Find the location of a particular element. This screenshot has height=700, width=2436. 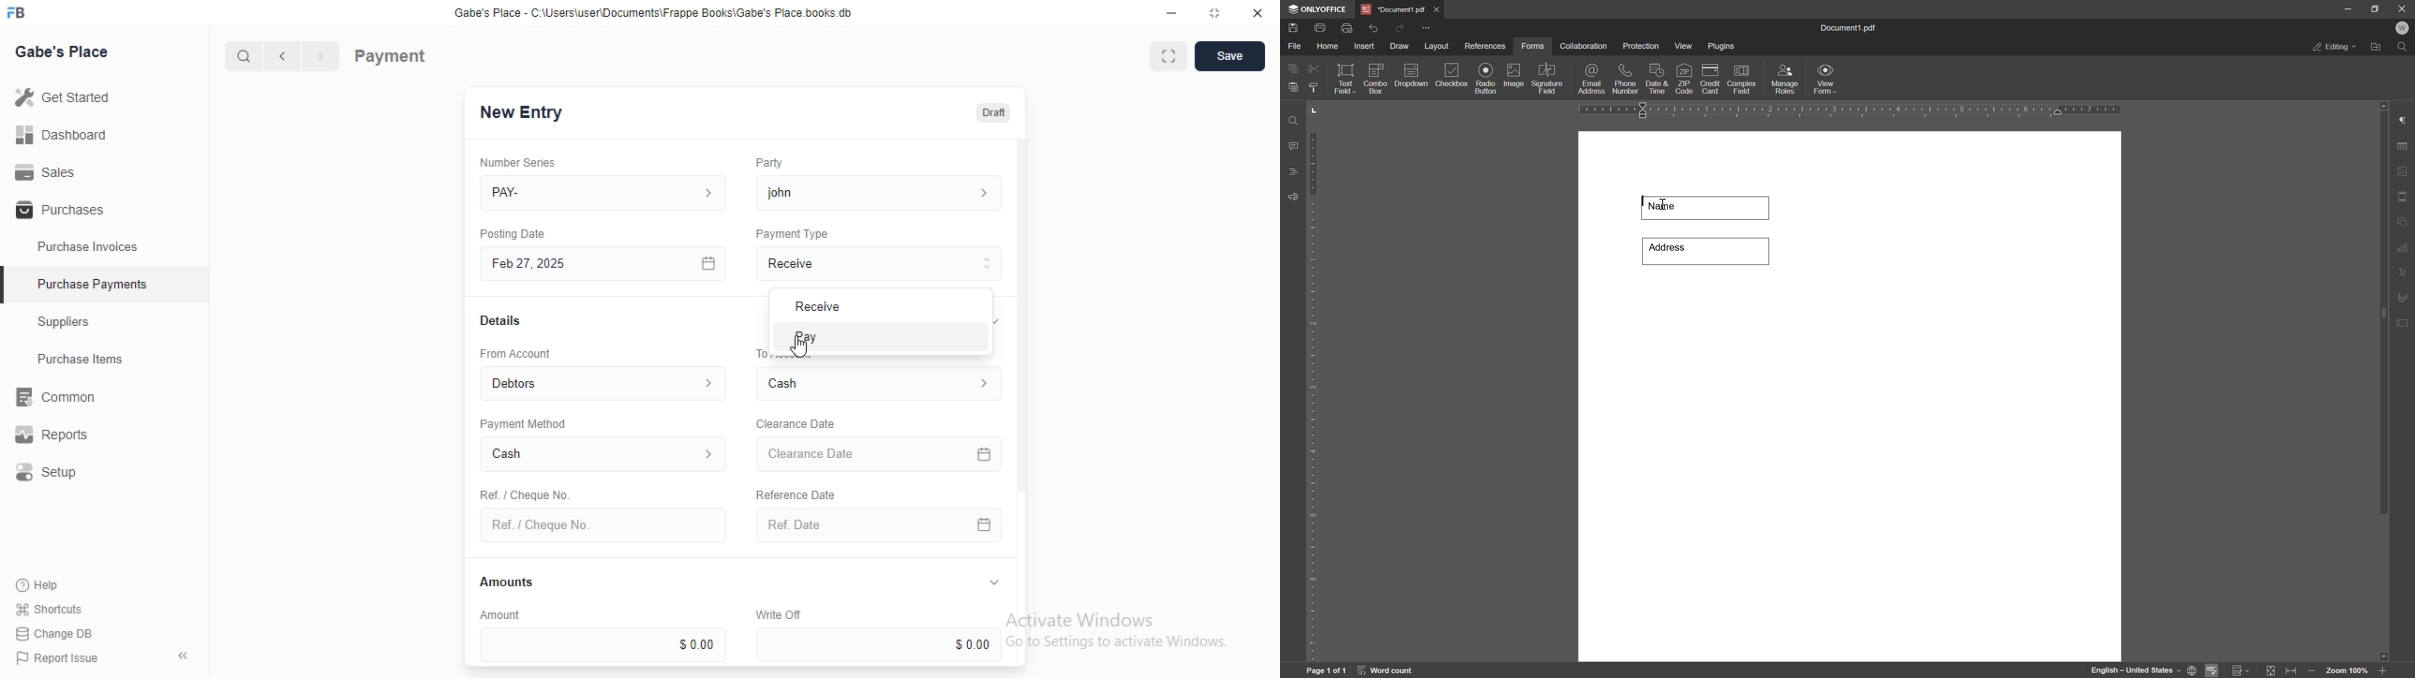

Setup is located at coordinates (61, 473).